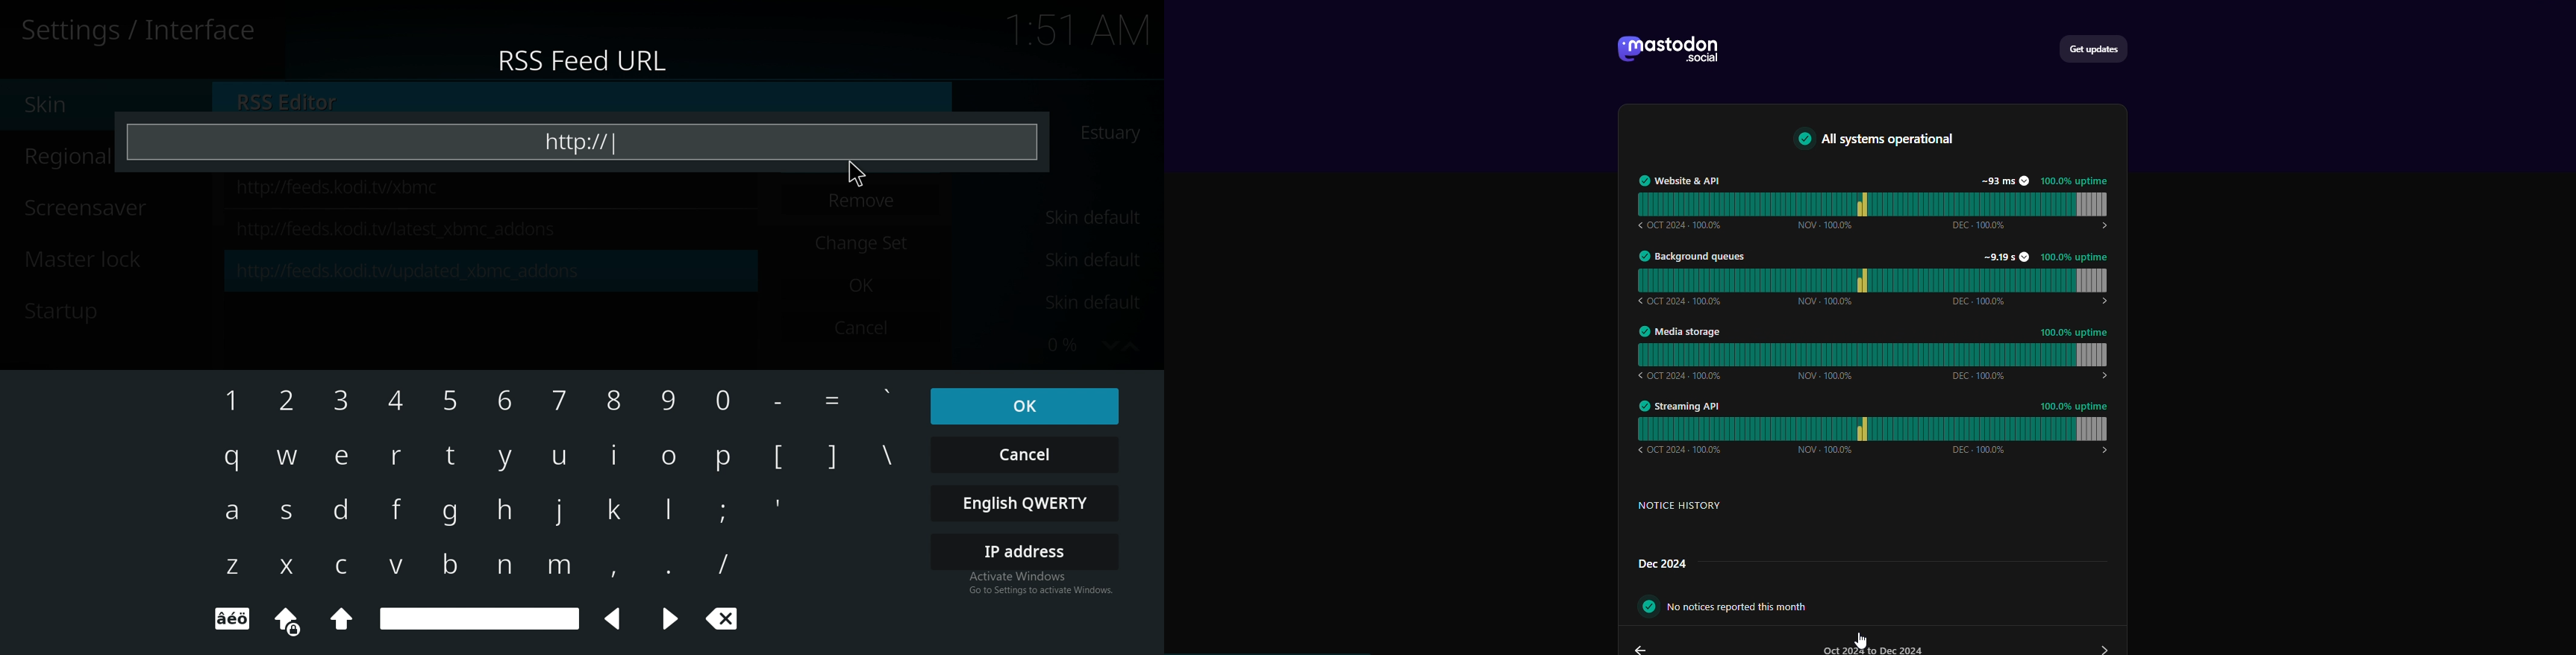 This screenshot has height=672, width=2576. What do you see at coordinates (283, 566) in the screenshot?
I see `x` at bounding box center [283, 566].